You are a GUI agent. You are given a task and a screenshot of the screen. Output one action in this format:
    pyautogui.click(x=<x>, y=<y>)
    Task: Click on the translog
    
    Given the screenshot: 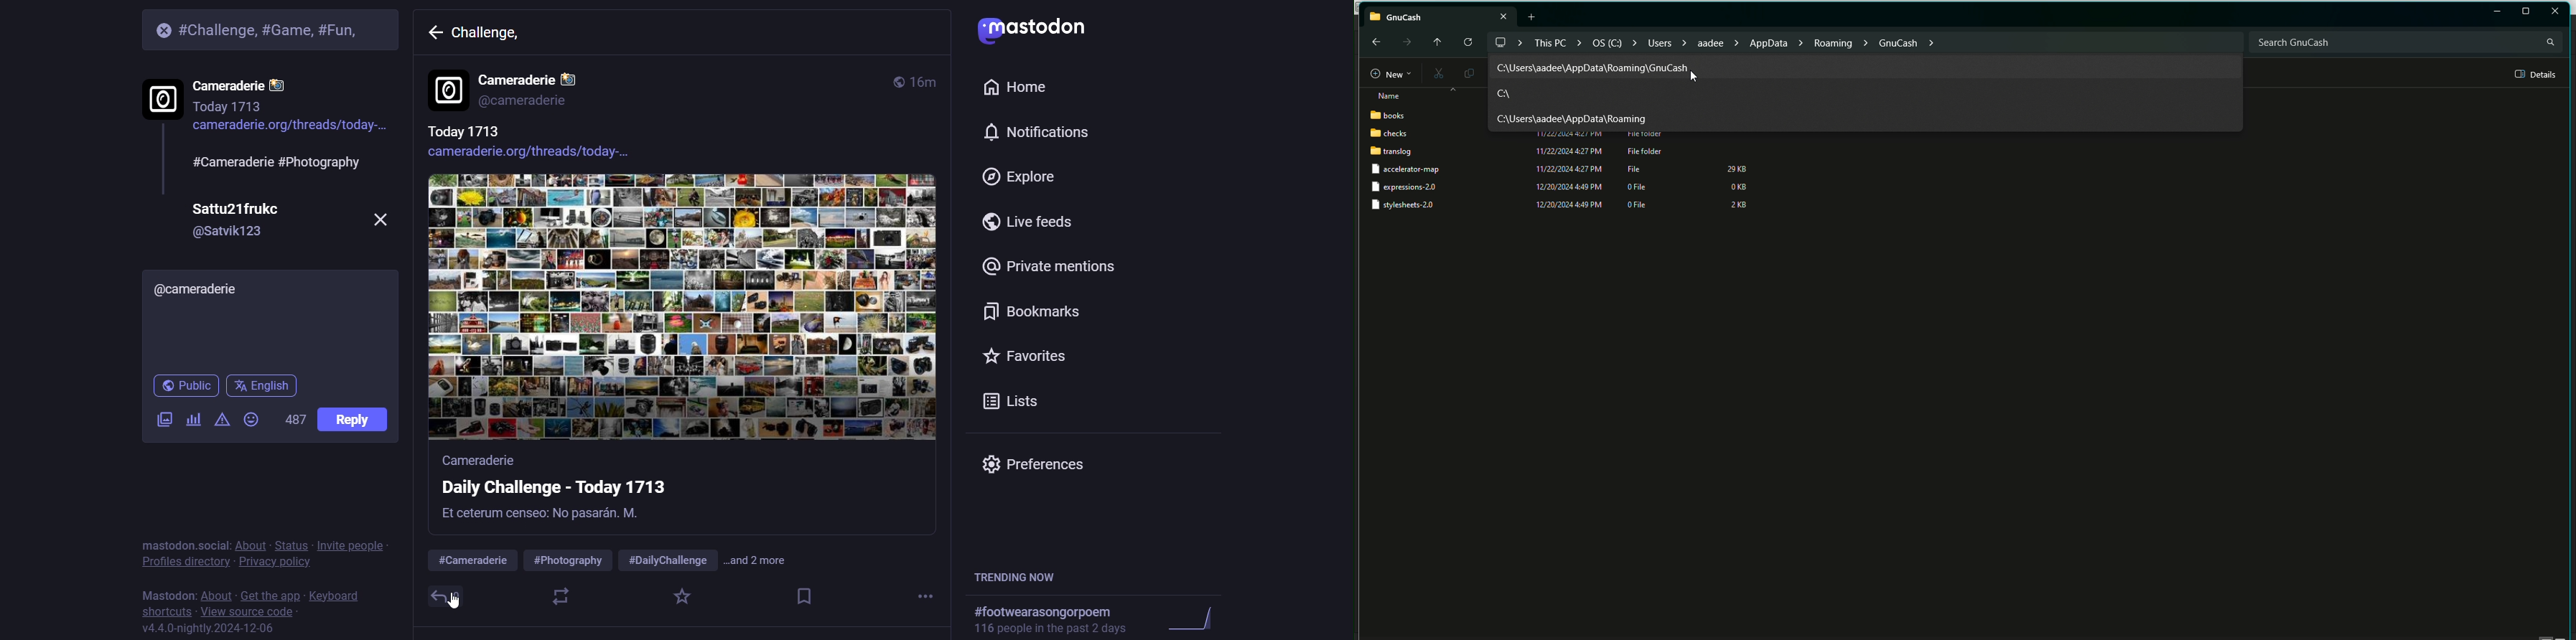 What is the action you would take?
    pyautogui.click(x=1391, y=153)
    